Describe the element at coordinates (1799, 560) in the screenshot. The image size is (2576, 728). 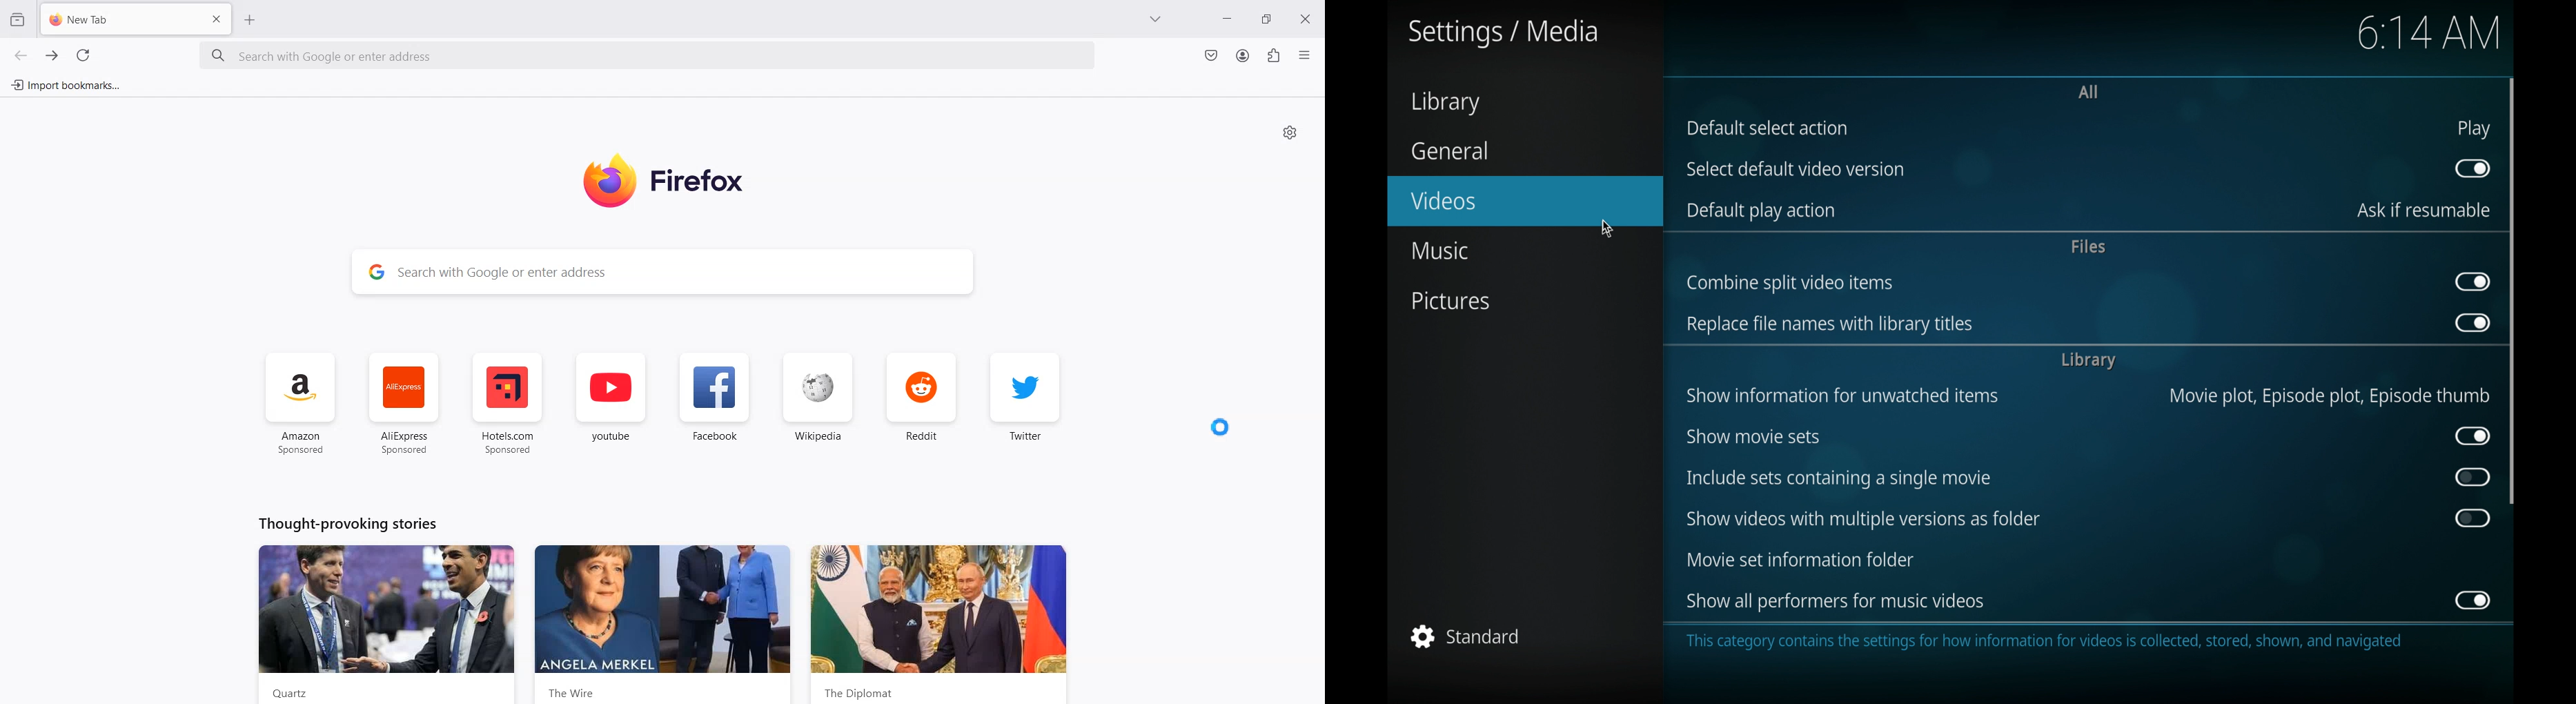
I see `movie set information folder` at that location.